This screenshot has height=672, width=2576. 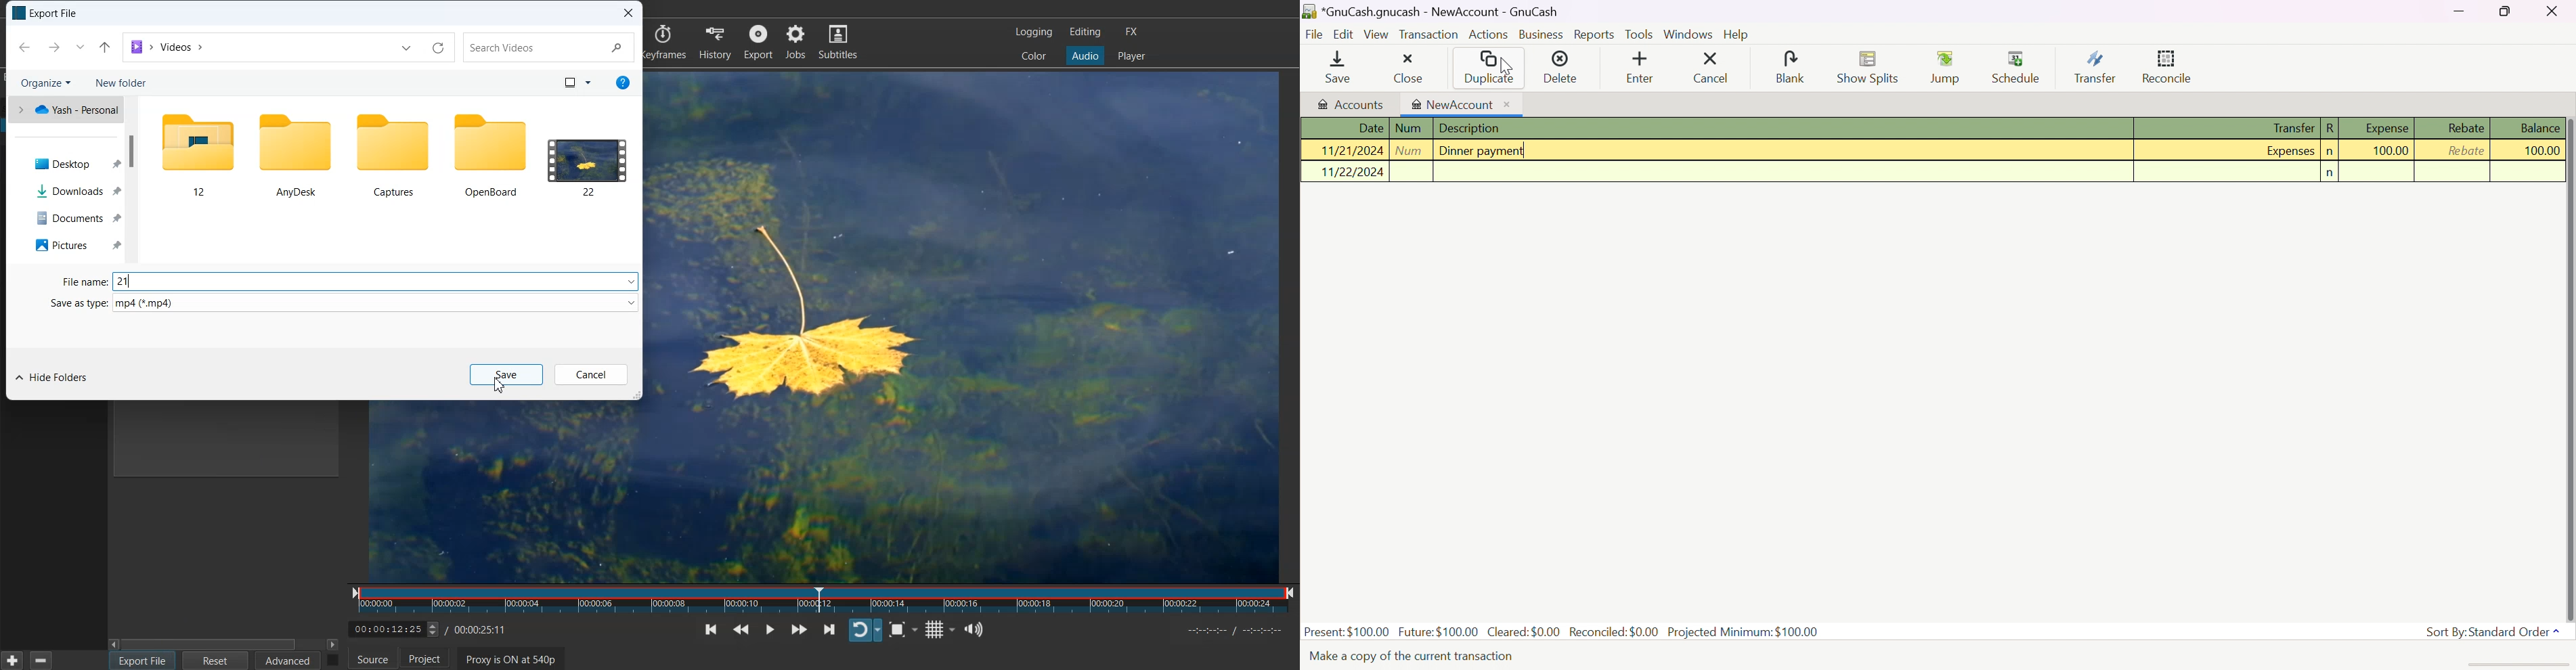 I want to click on Editing, so click(x=1085, y=31).